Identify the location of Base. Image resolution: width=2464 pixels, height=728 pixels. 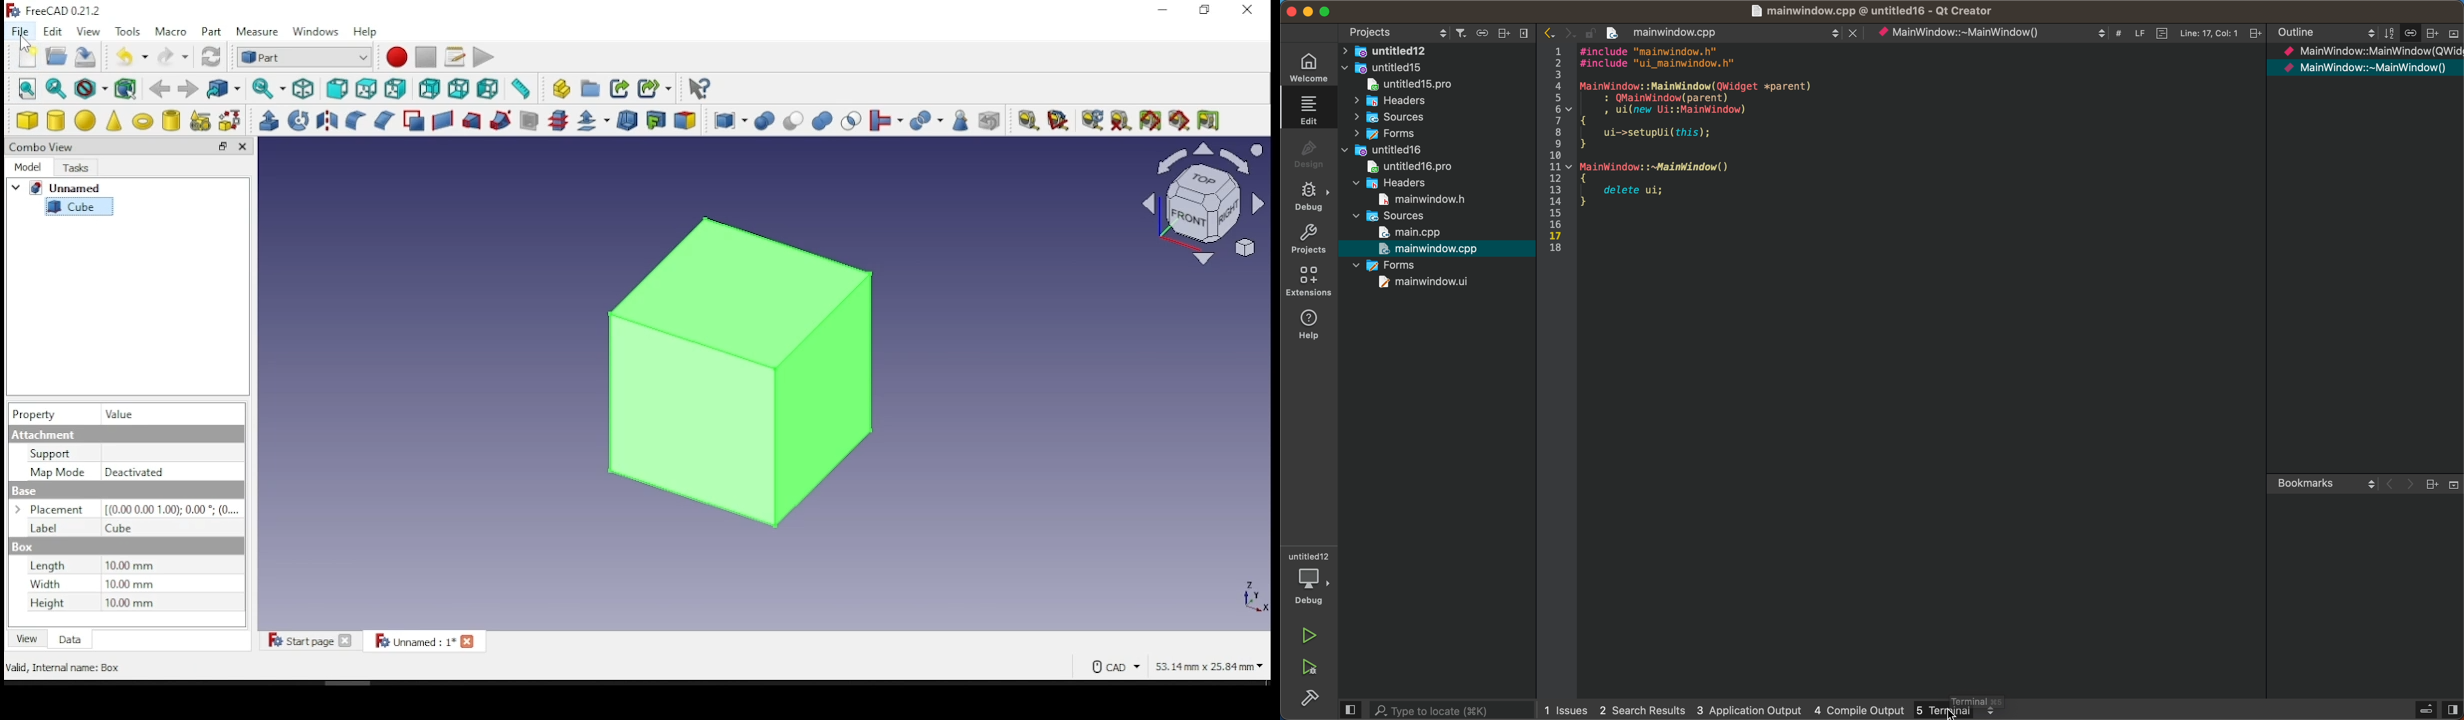
(22, 548).